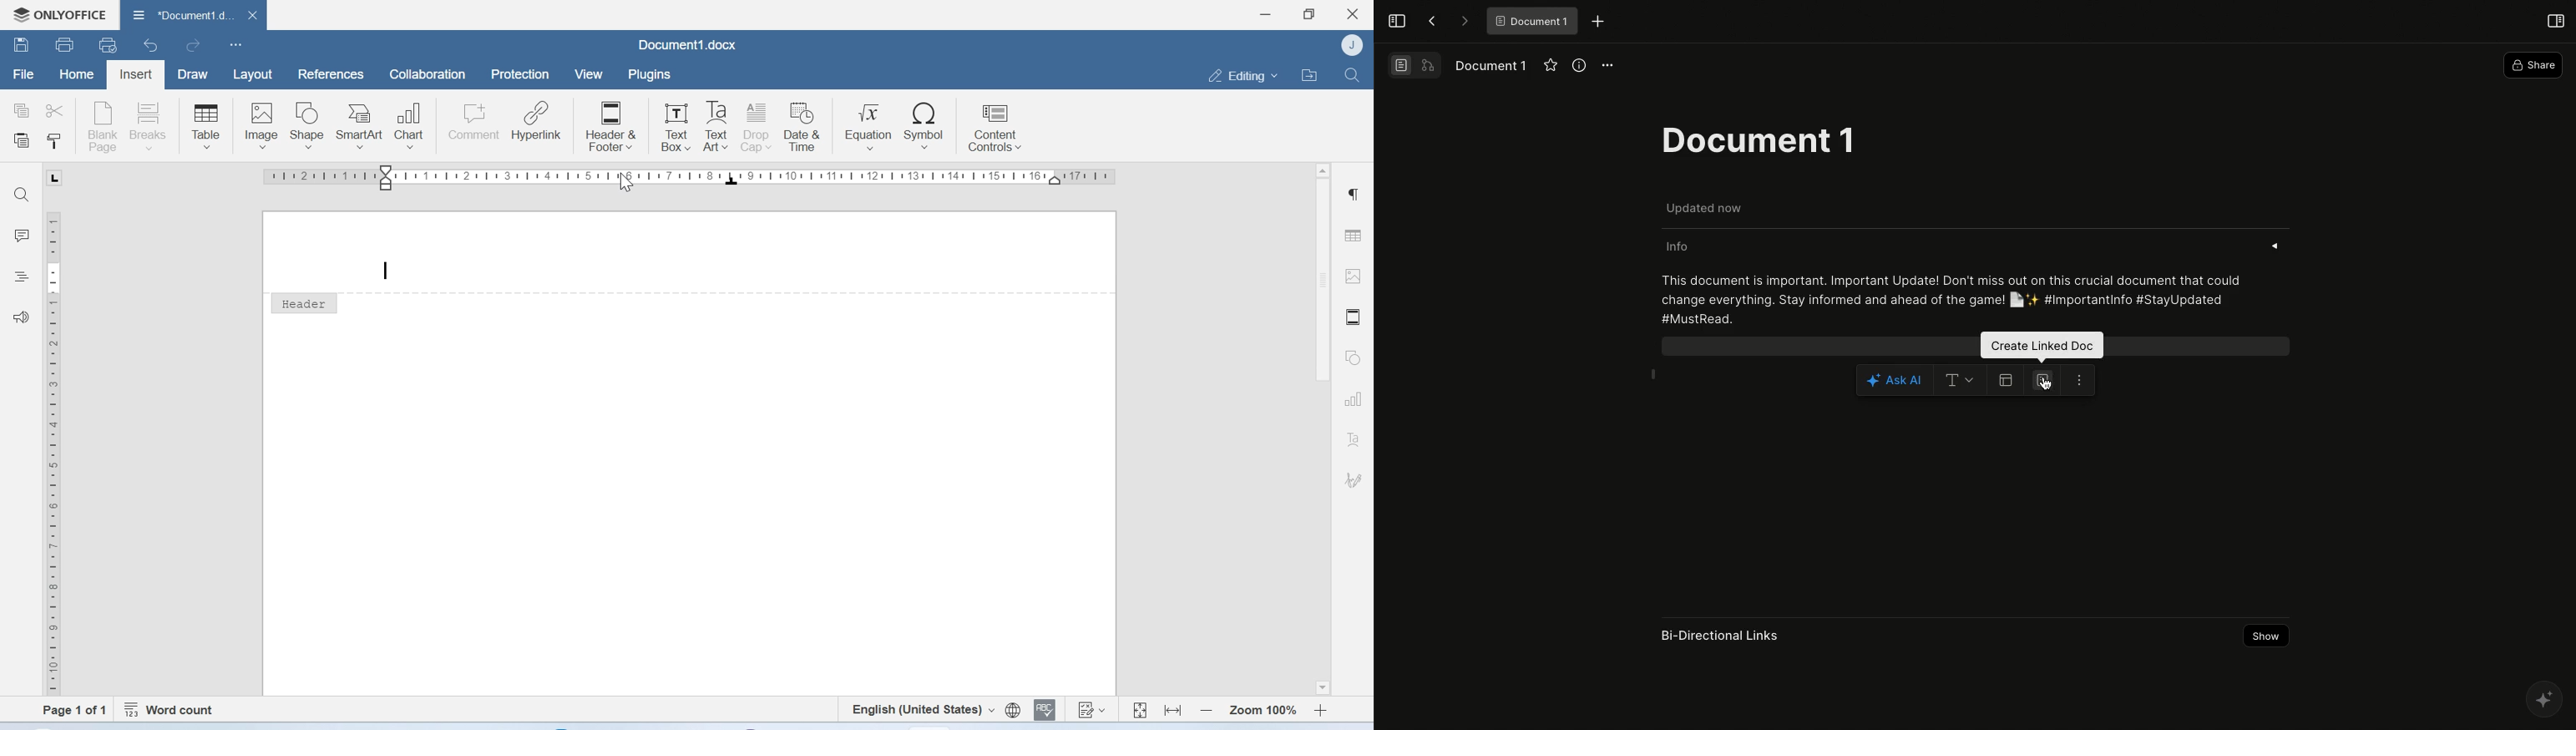  Describe the element at coordinates (67, 710) in the screenshot. I see `Page 1 of 1` at that location.